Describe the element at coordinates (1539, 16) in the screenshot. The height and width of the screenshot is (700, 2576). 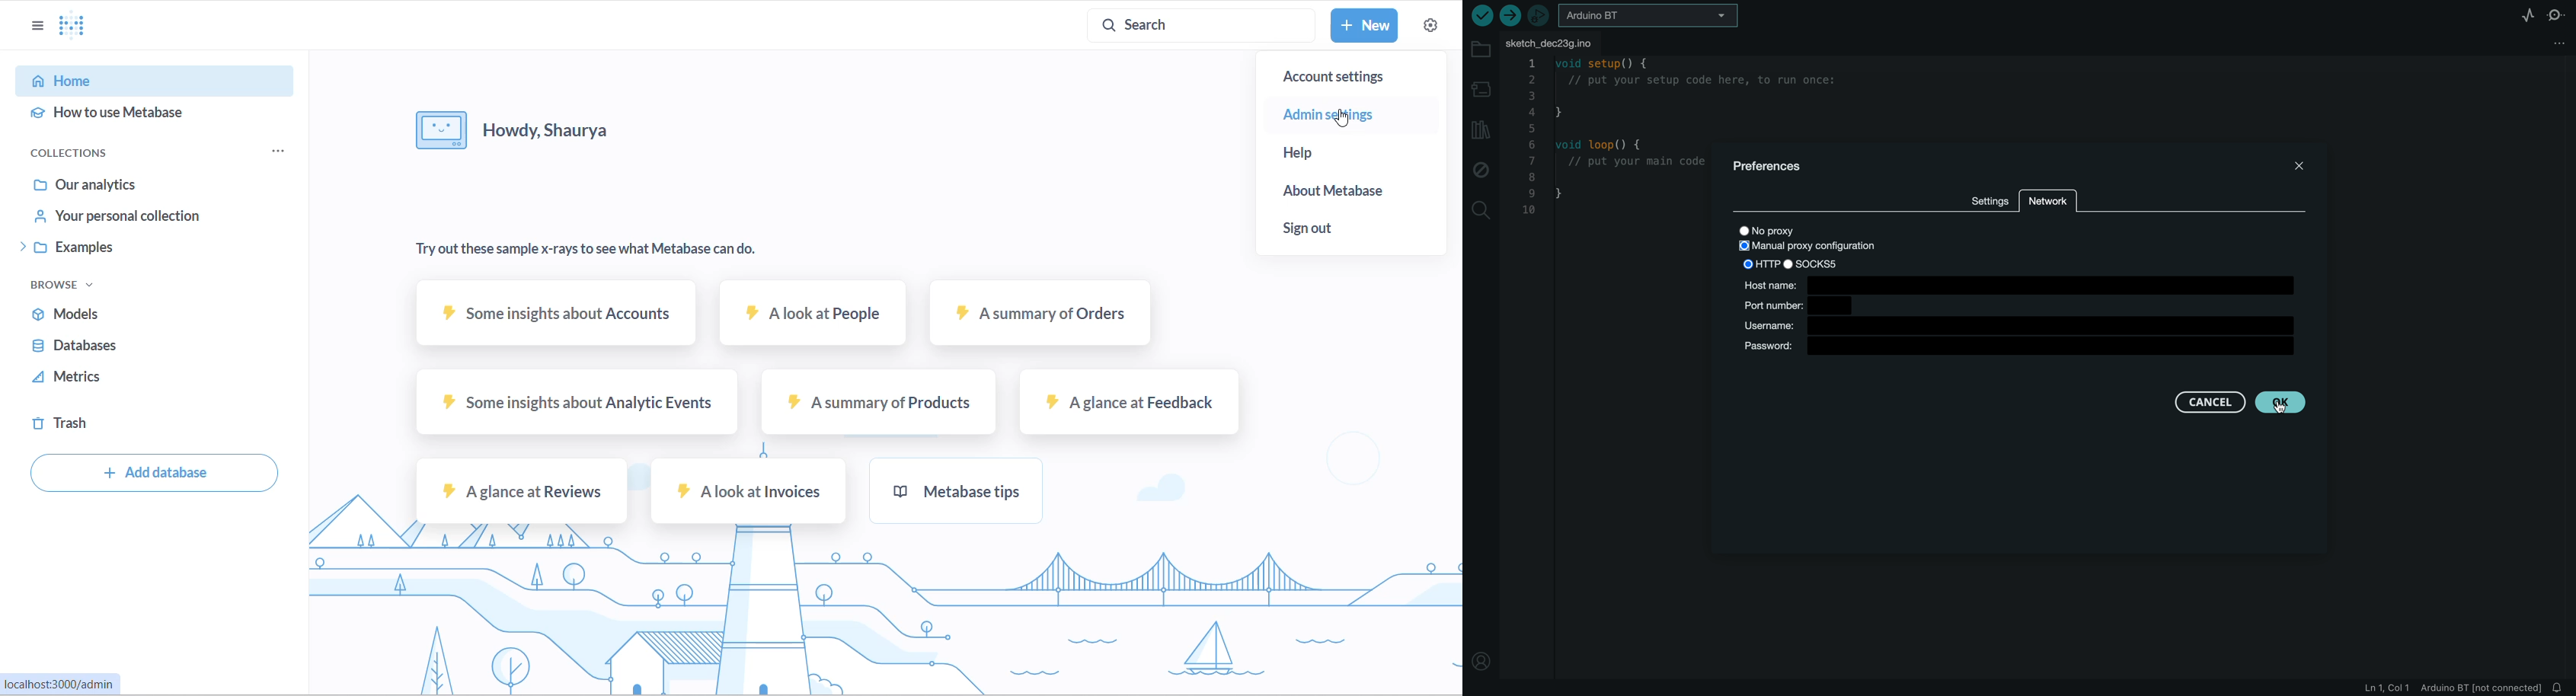
I see `debugger` at that location.